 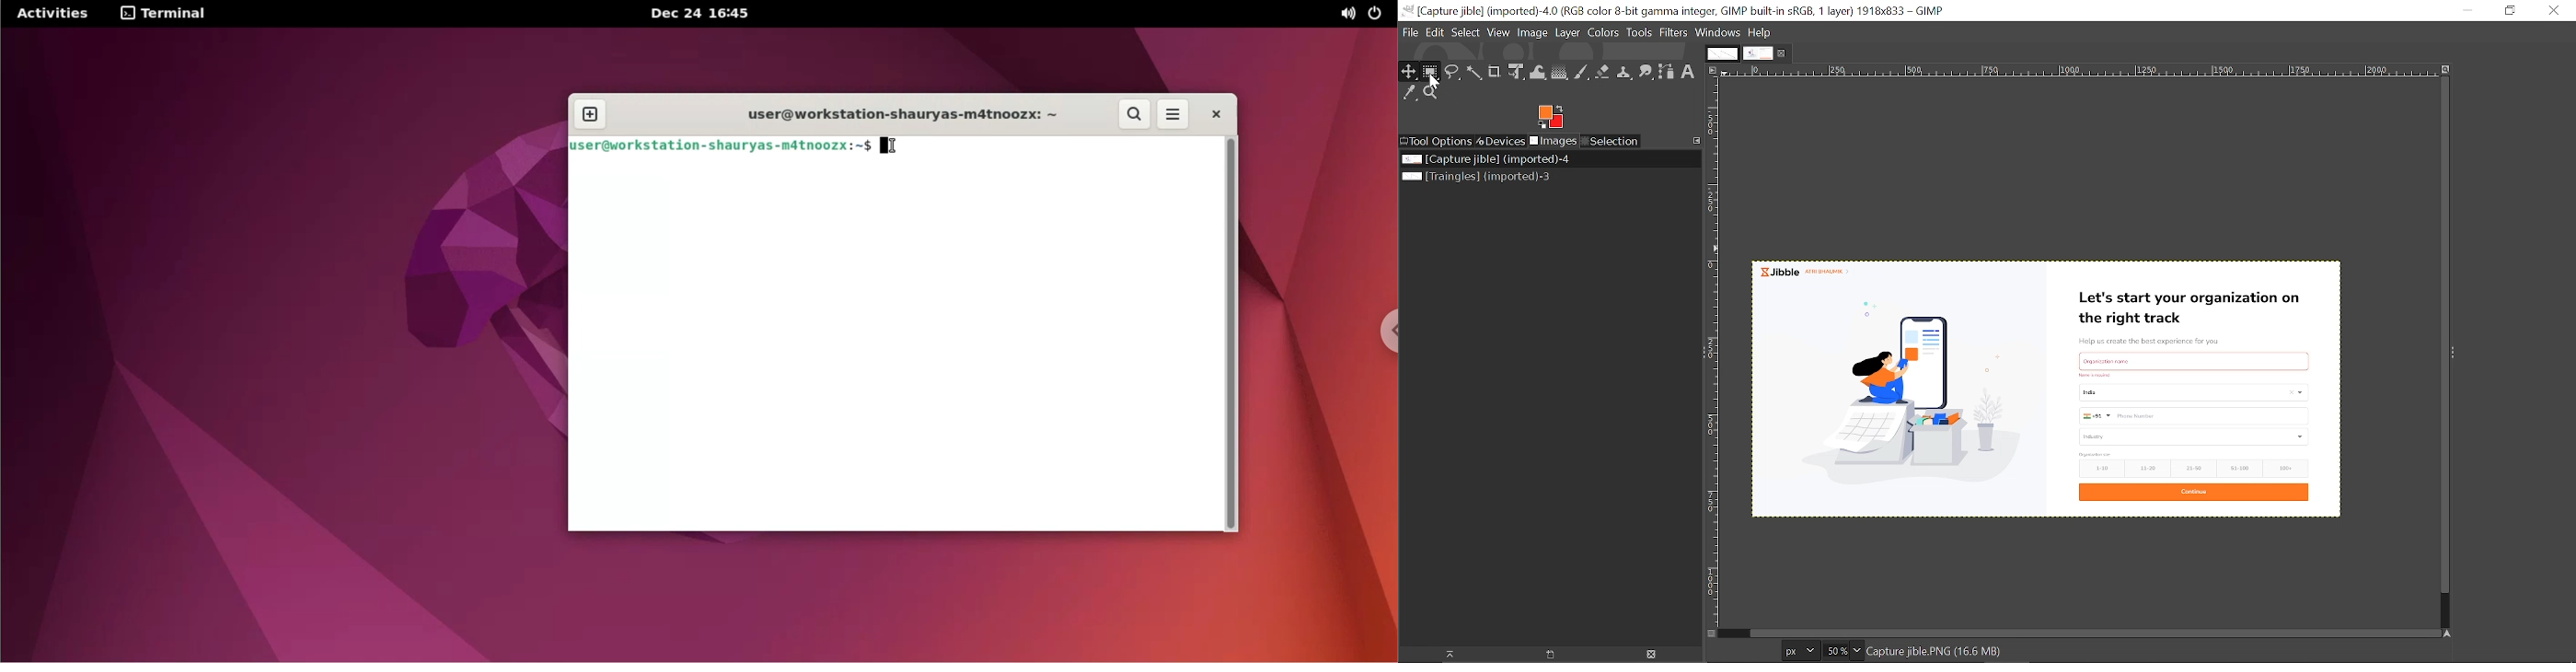 I want to click on Current tab, so click(x=1759, y=53).